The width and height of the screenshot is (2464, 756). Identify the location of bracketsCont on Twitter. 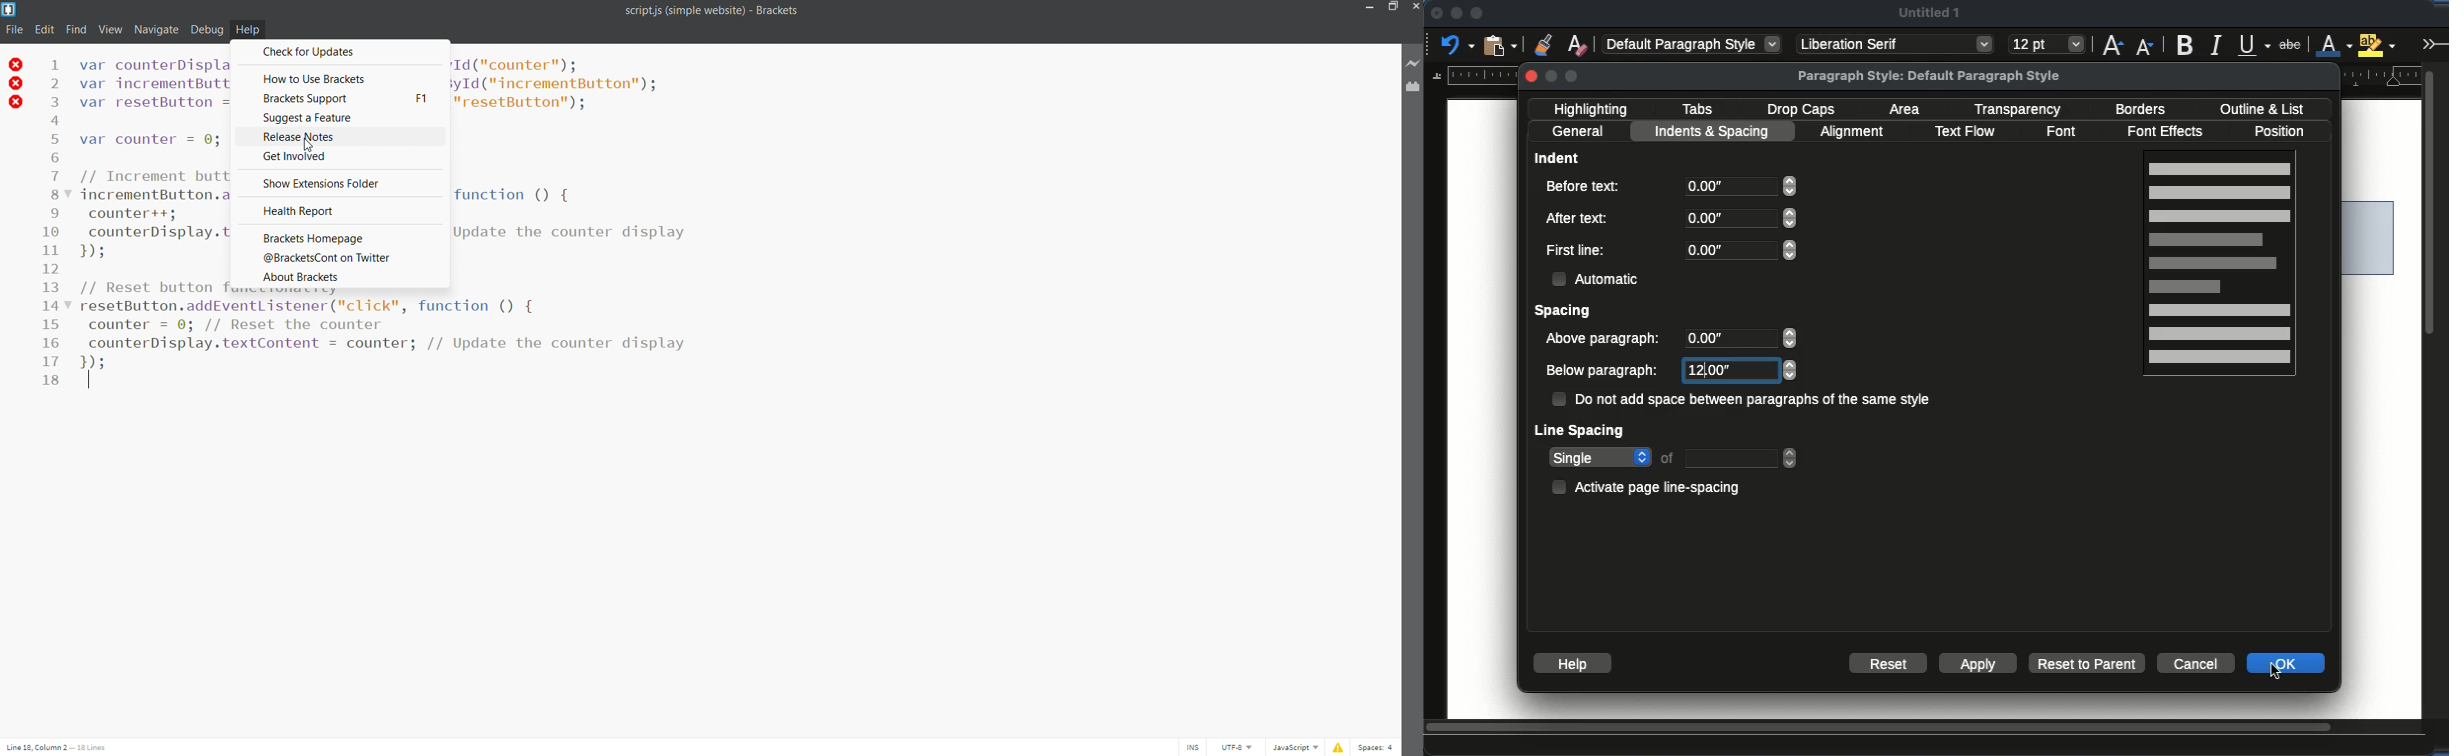
(339, 259).